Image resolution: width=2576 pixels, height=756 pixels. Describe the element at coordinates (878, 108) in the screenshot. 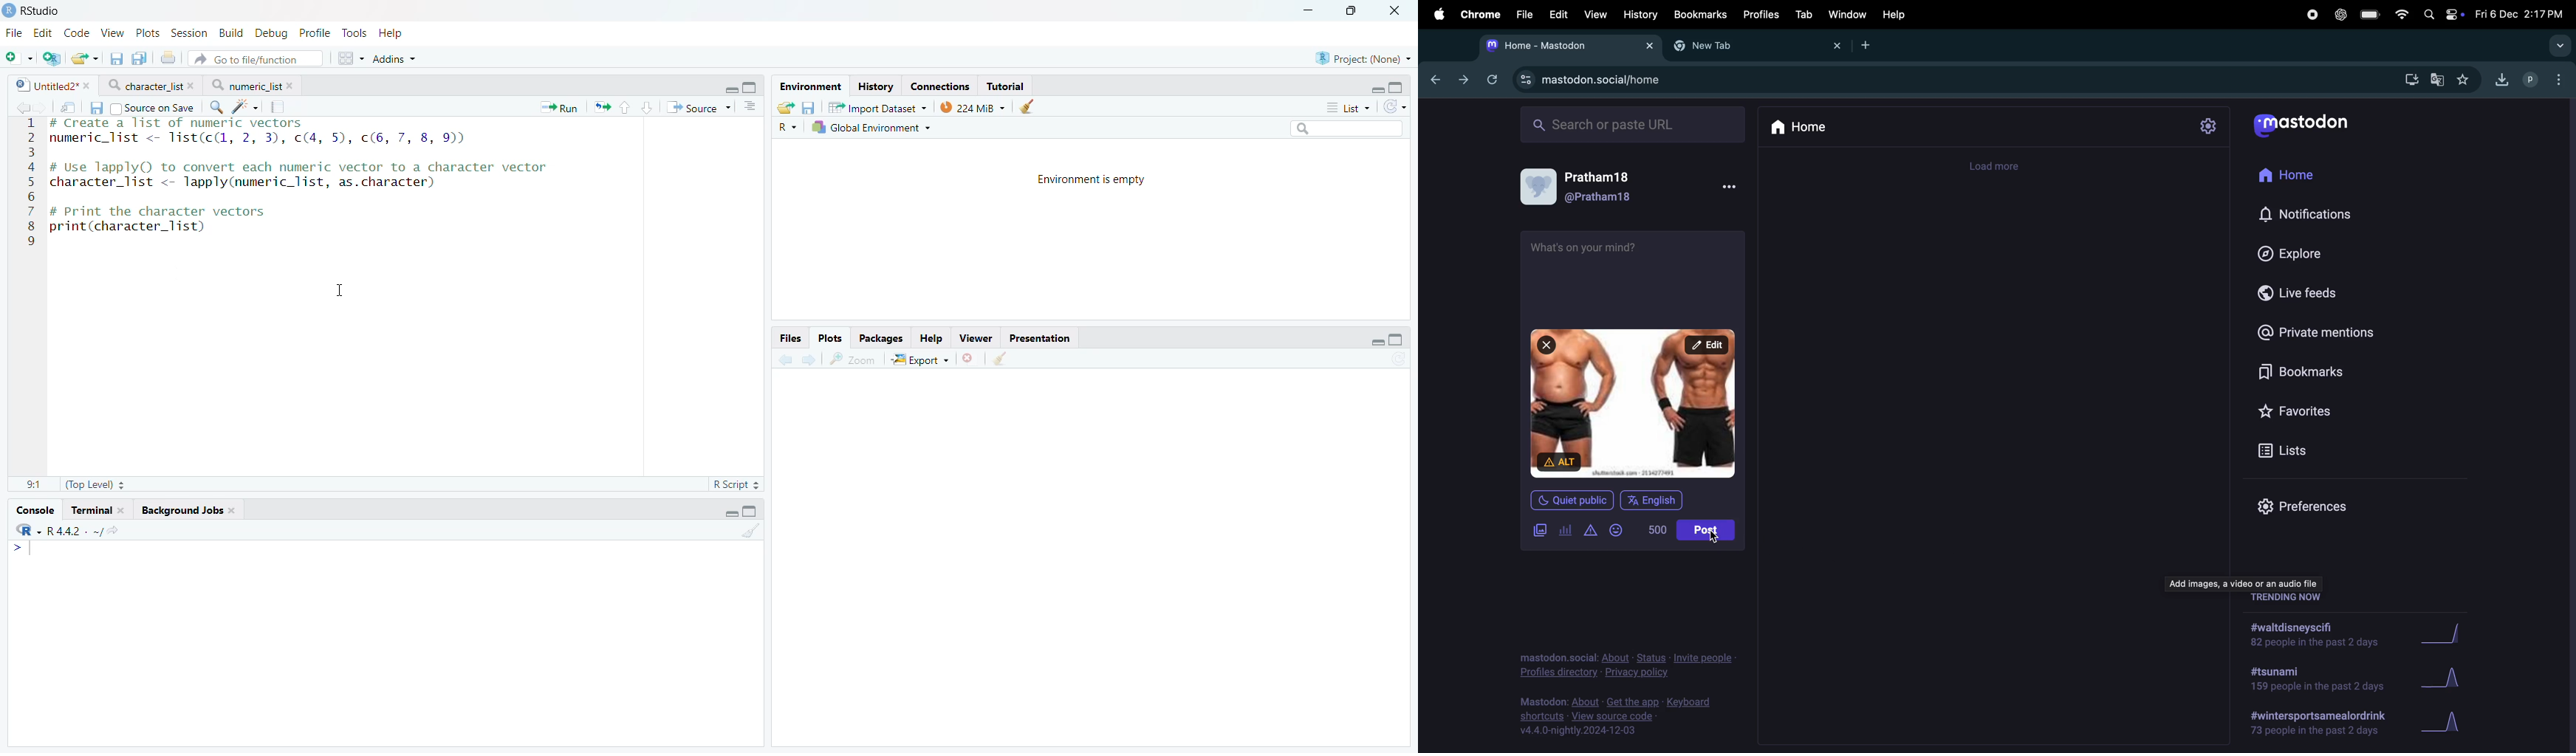

I see `Import Dataset` at that location.